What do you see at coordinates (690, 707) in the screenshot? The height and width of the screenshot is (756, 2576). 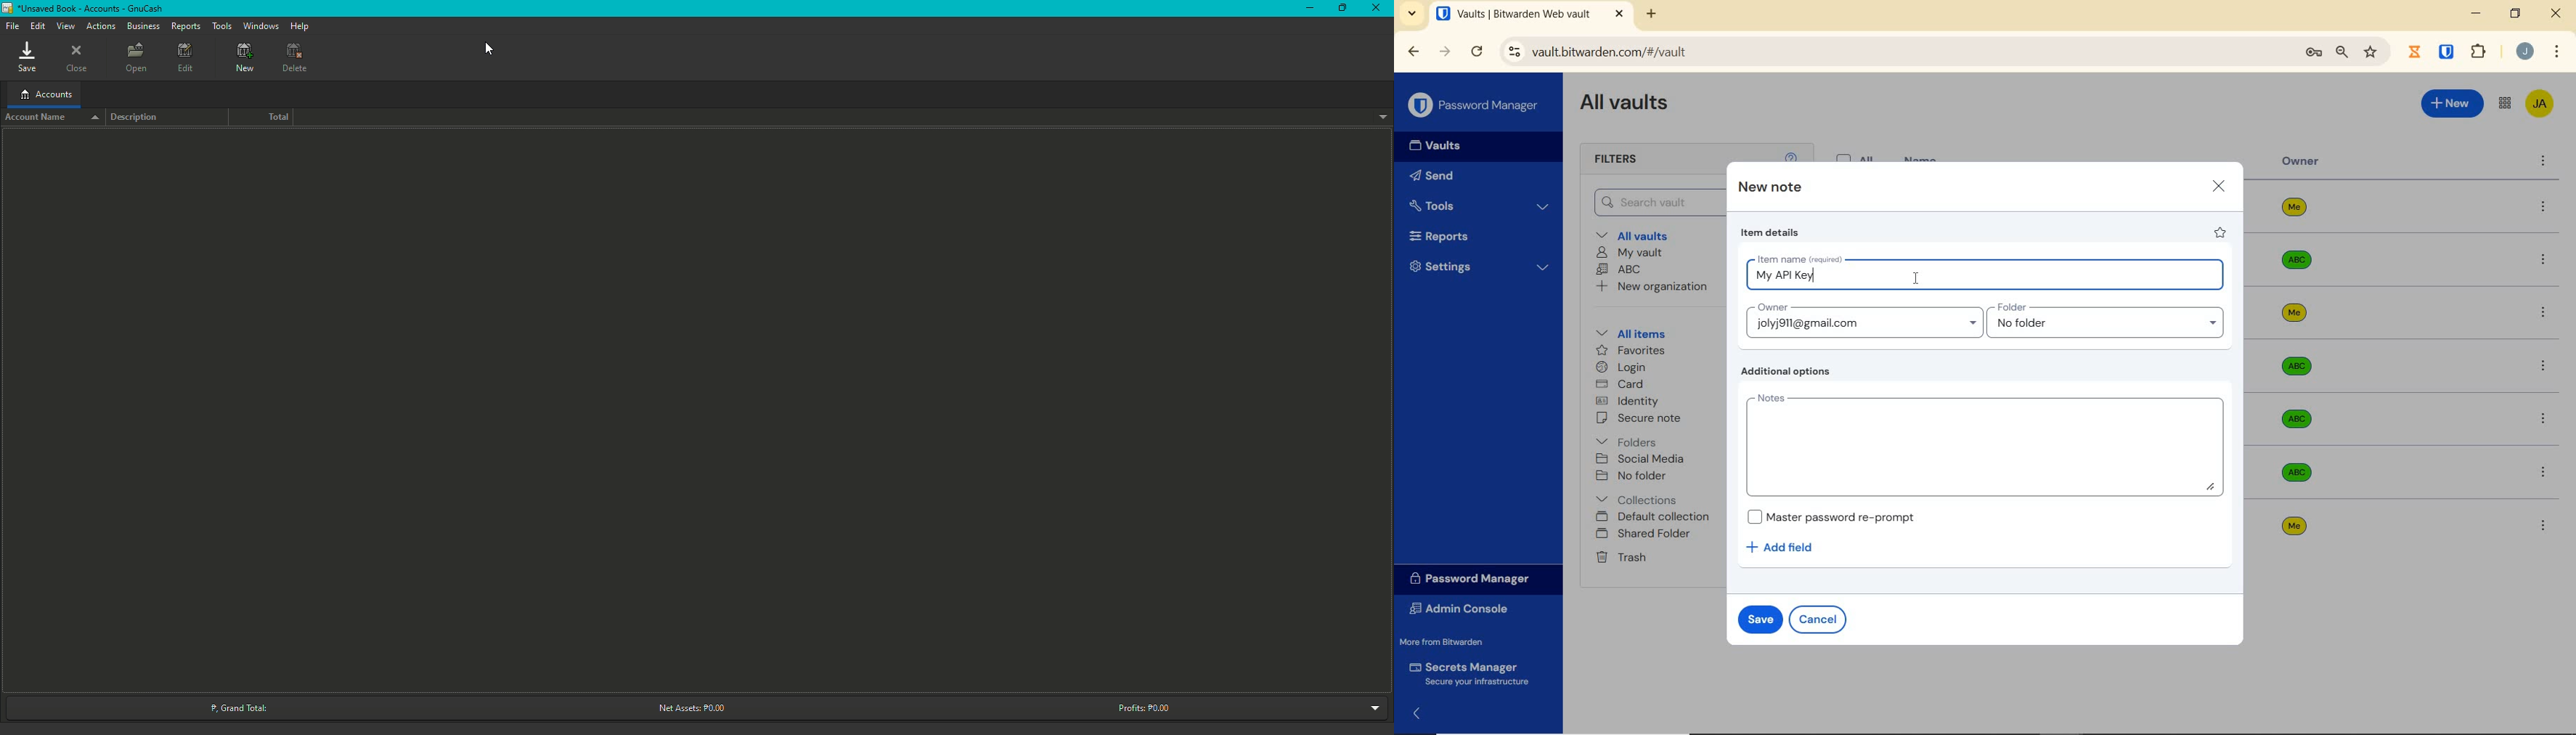 I see `Net Assets` at bounding box center [690, 707].